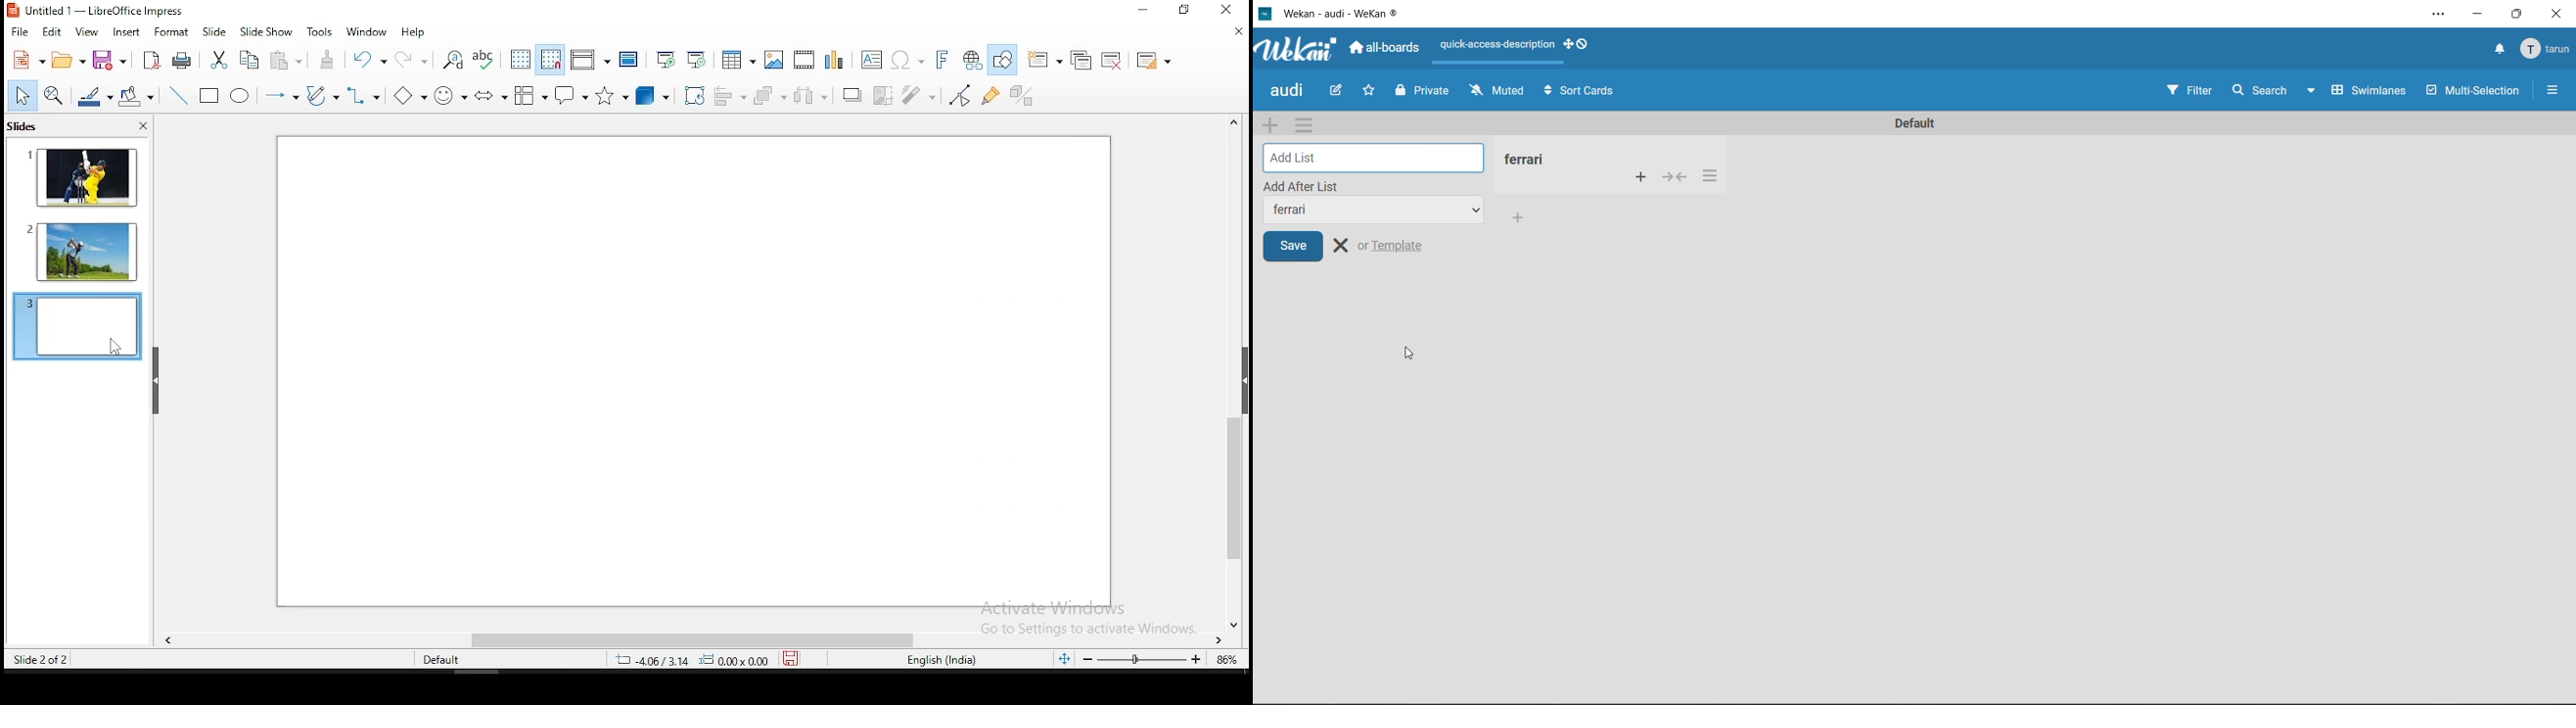 This screenshot has height=728, width=2576. Describe the element at coordinates (1576, 45) in the screenshot. I see `show desktop drag handles` at that location.